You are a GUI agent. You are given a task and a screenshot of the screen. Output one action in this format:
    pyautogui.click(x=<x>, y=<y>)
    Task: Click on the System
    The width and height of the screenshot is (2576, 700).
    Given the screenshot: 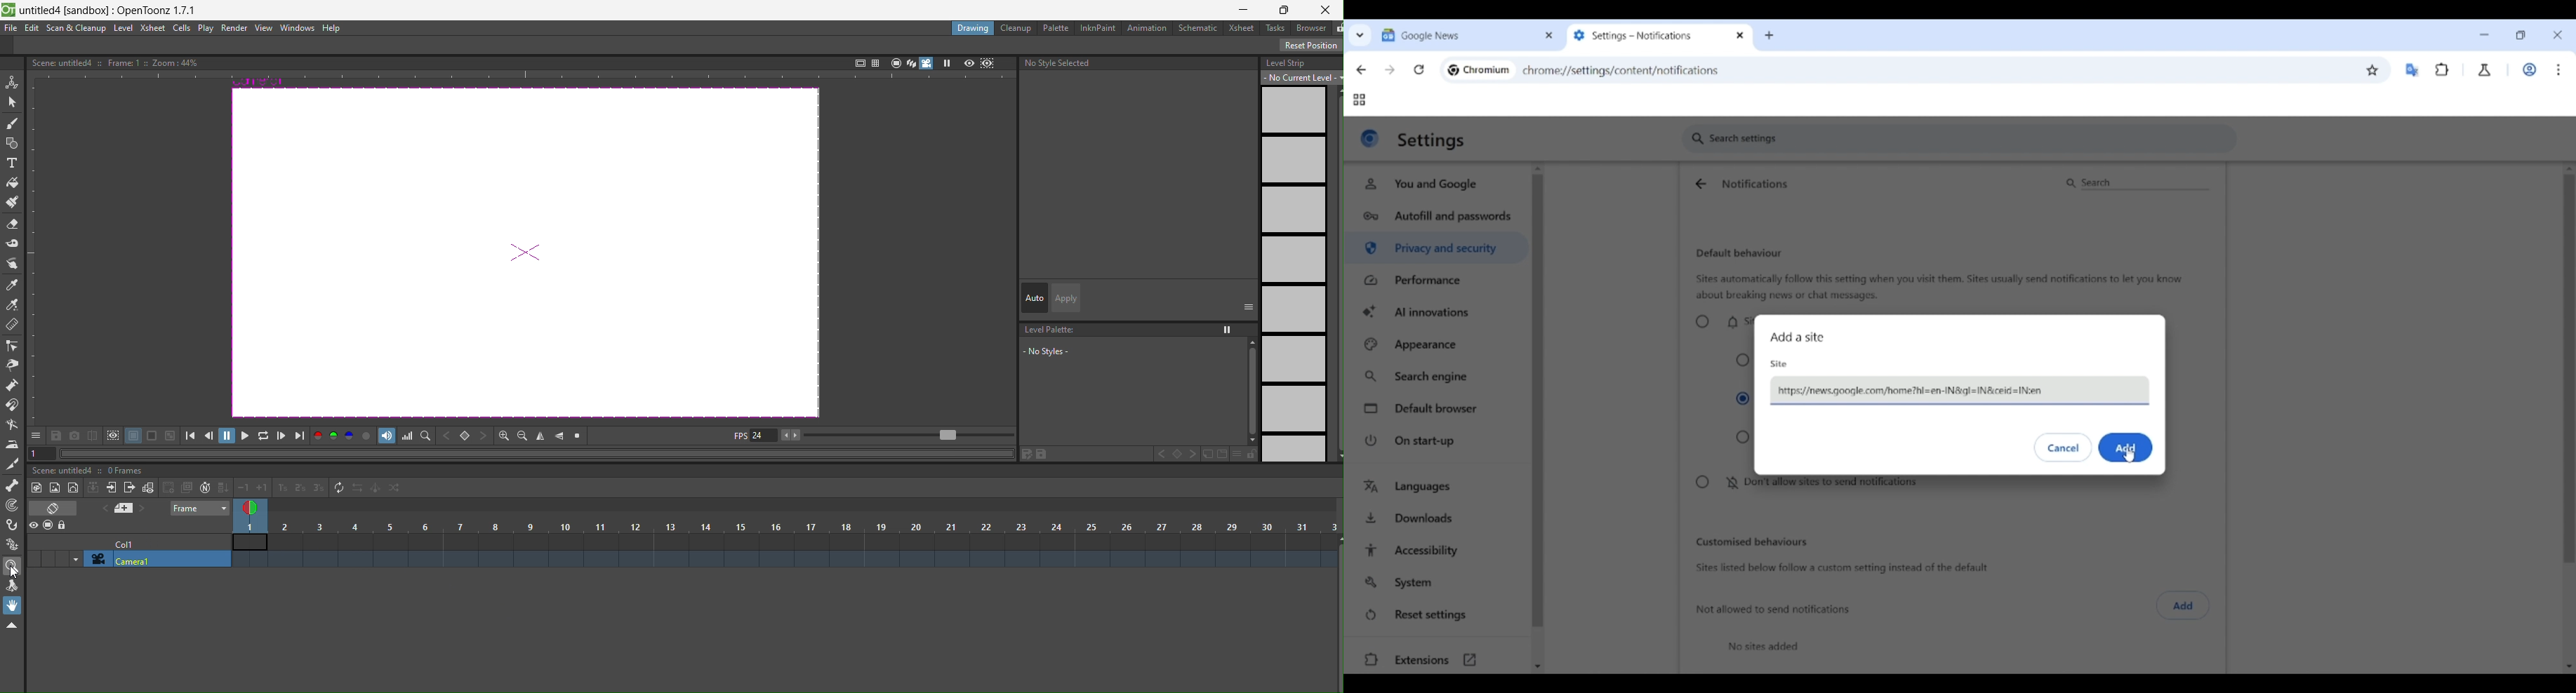 What is the action you would take?
    pyautogui.click(x=1436, y=583)
    